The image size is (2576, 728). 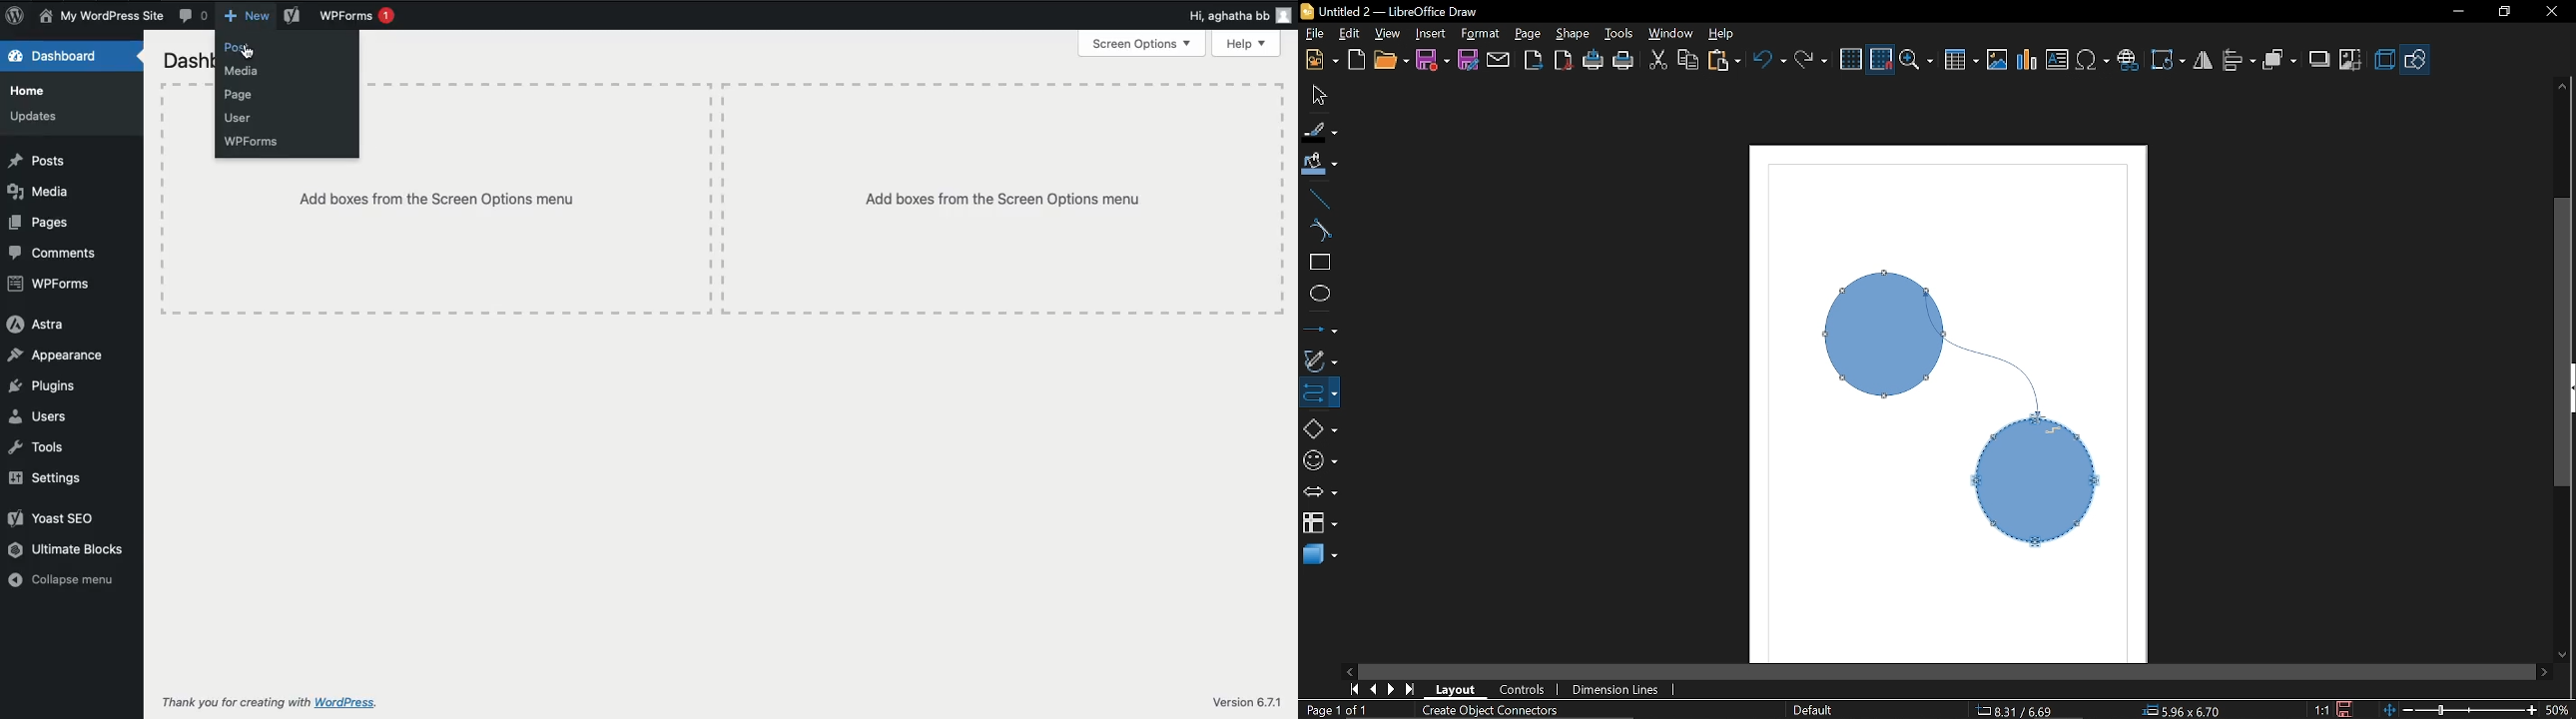 I want to click on Rotate, so click(x=2169, y=58).